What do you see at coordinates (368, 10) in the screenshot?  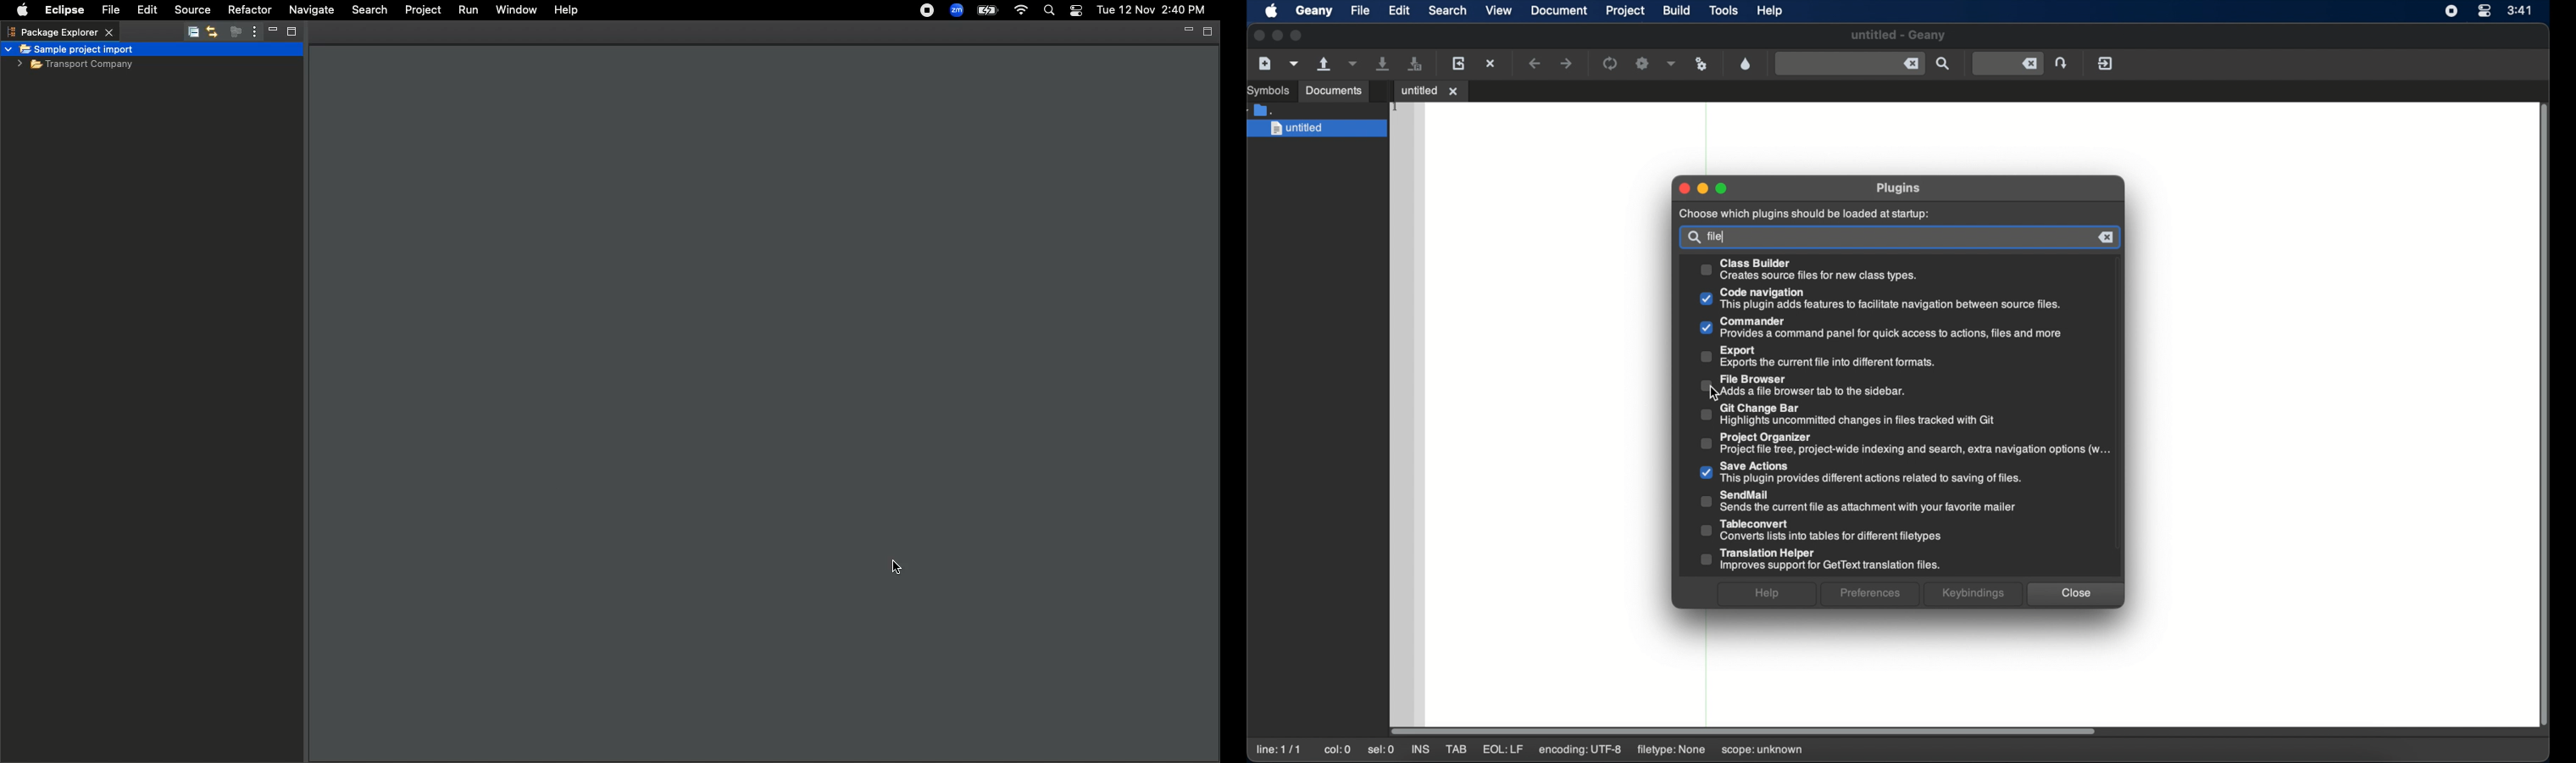 I see `Search` at bounding box center [368, 10].